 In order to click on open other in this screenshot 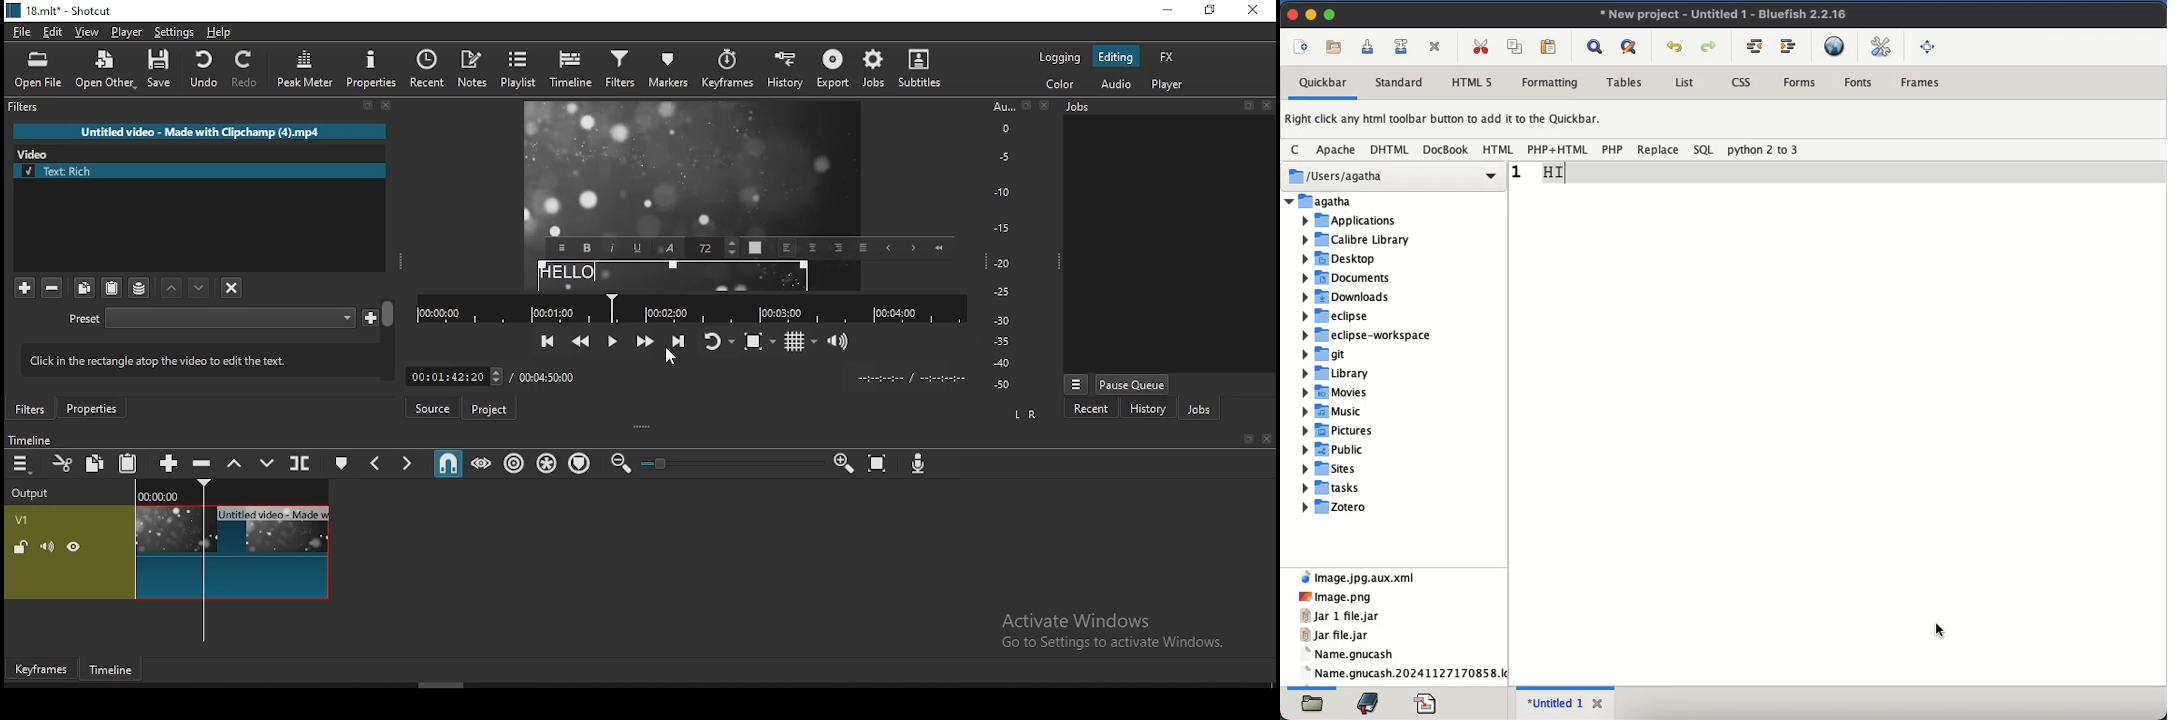, I will do `click(104, 70)`.